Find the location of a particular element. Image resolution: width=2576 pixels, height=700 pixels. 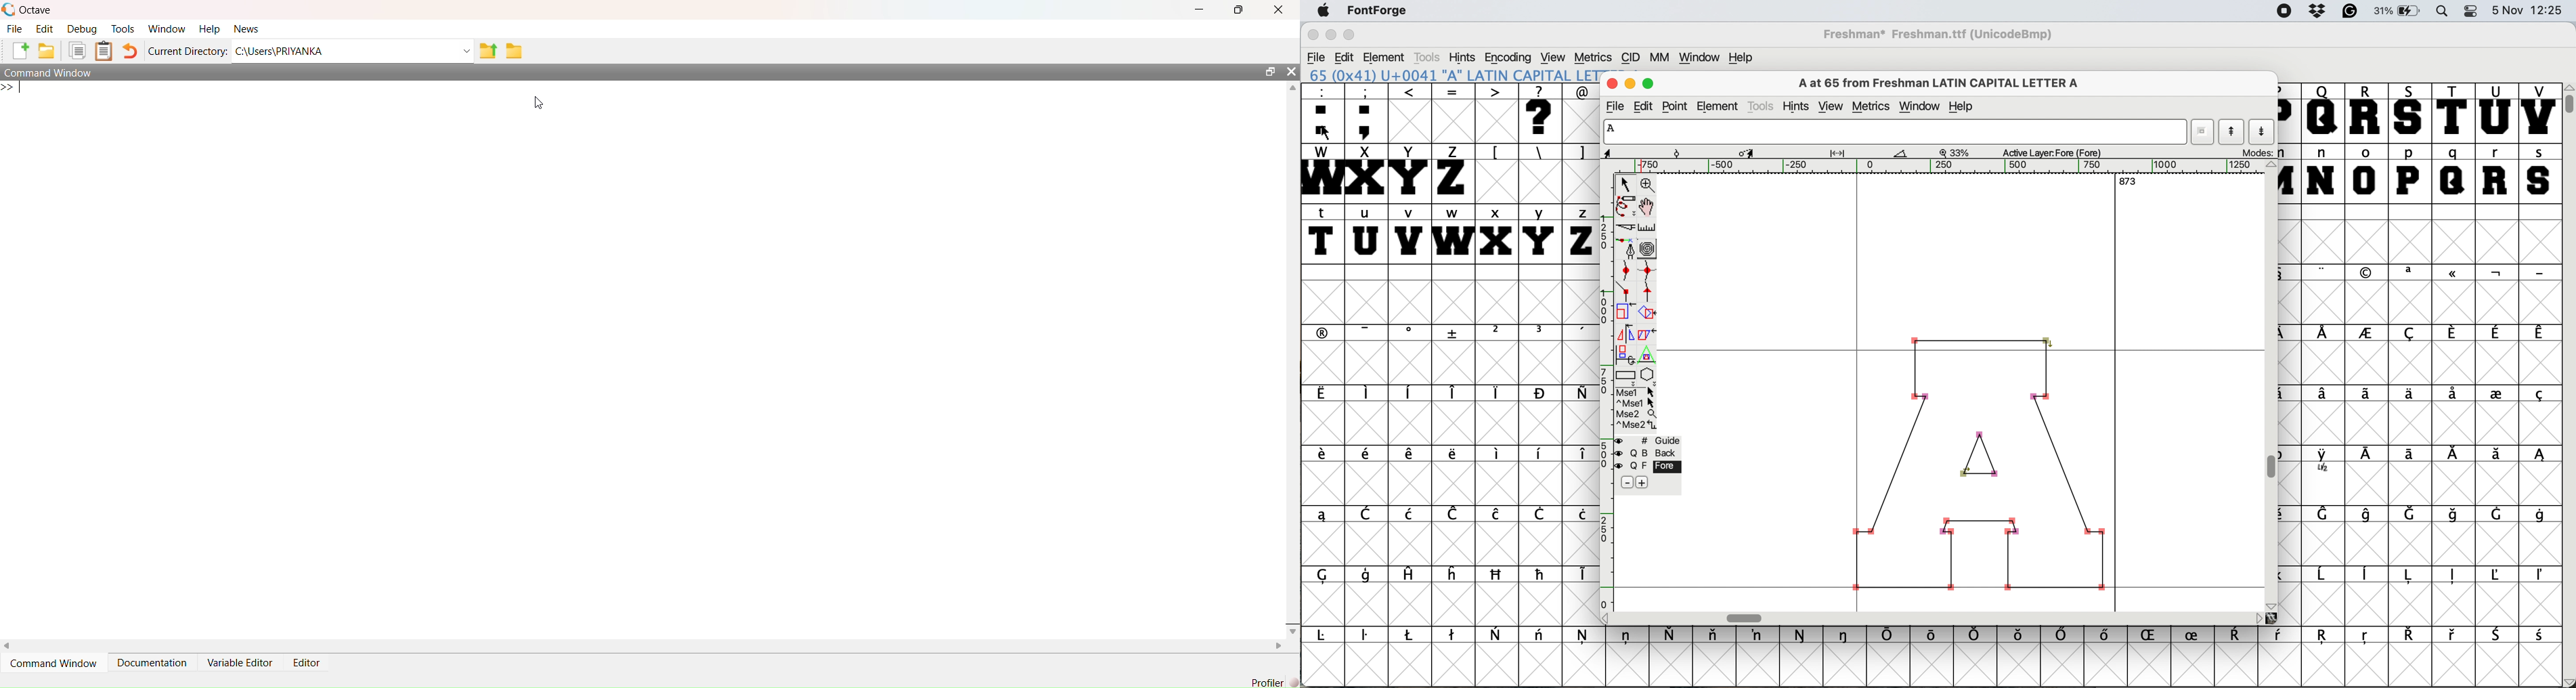

star or polygon is located at coordinates (1646, 376).